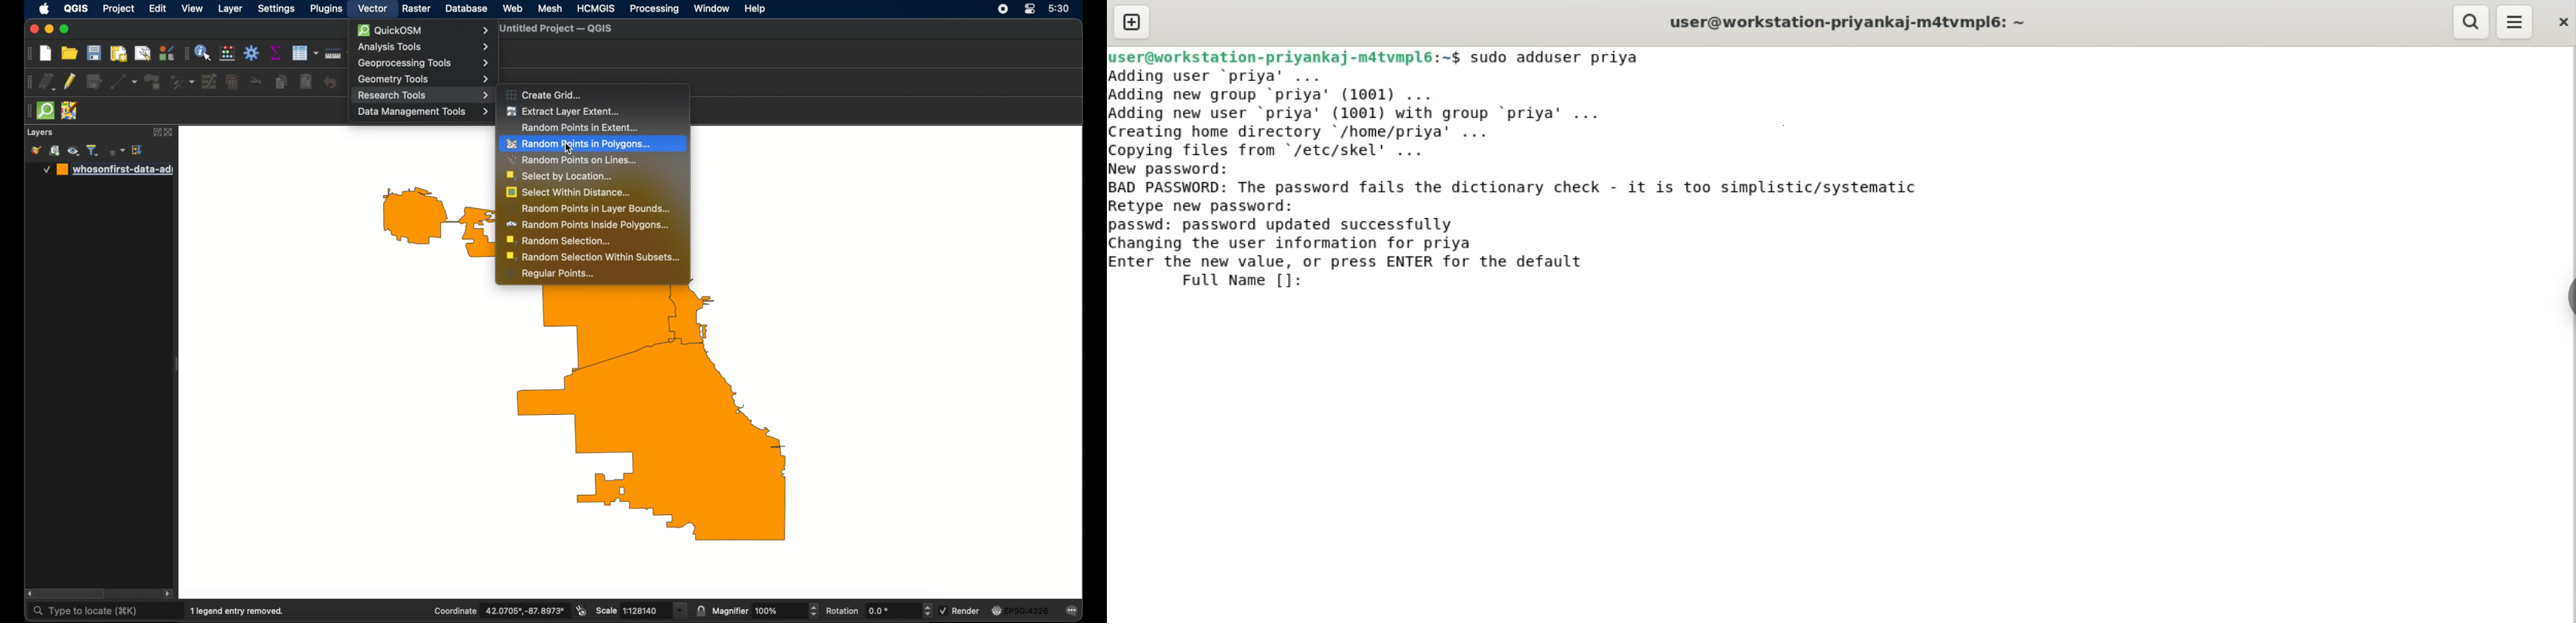 This screenshot has height=644, width=2576. Describe the element at coordinates (27, 111) in the screenshot. I see `drag handle` at that location.